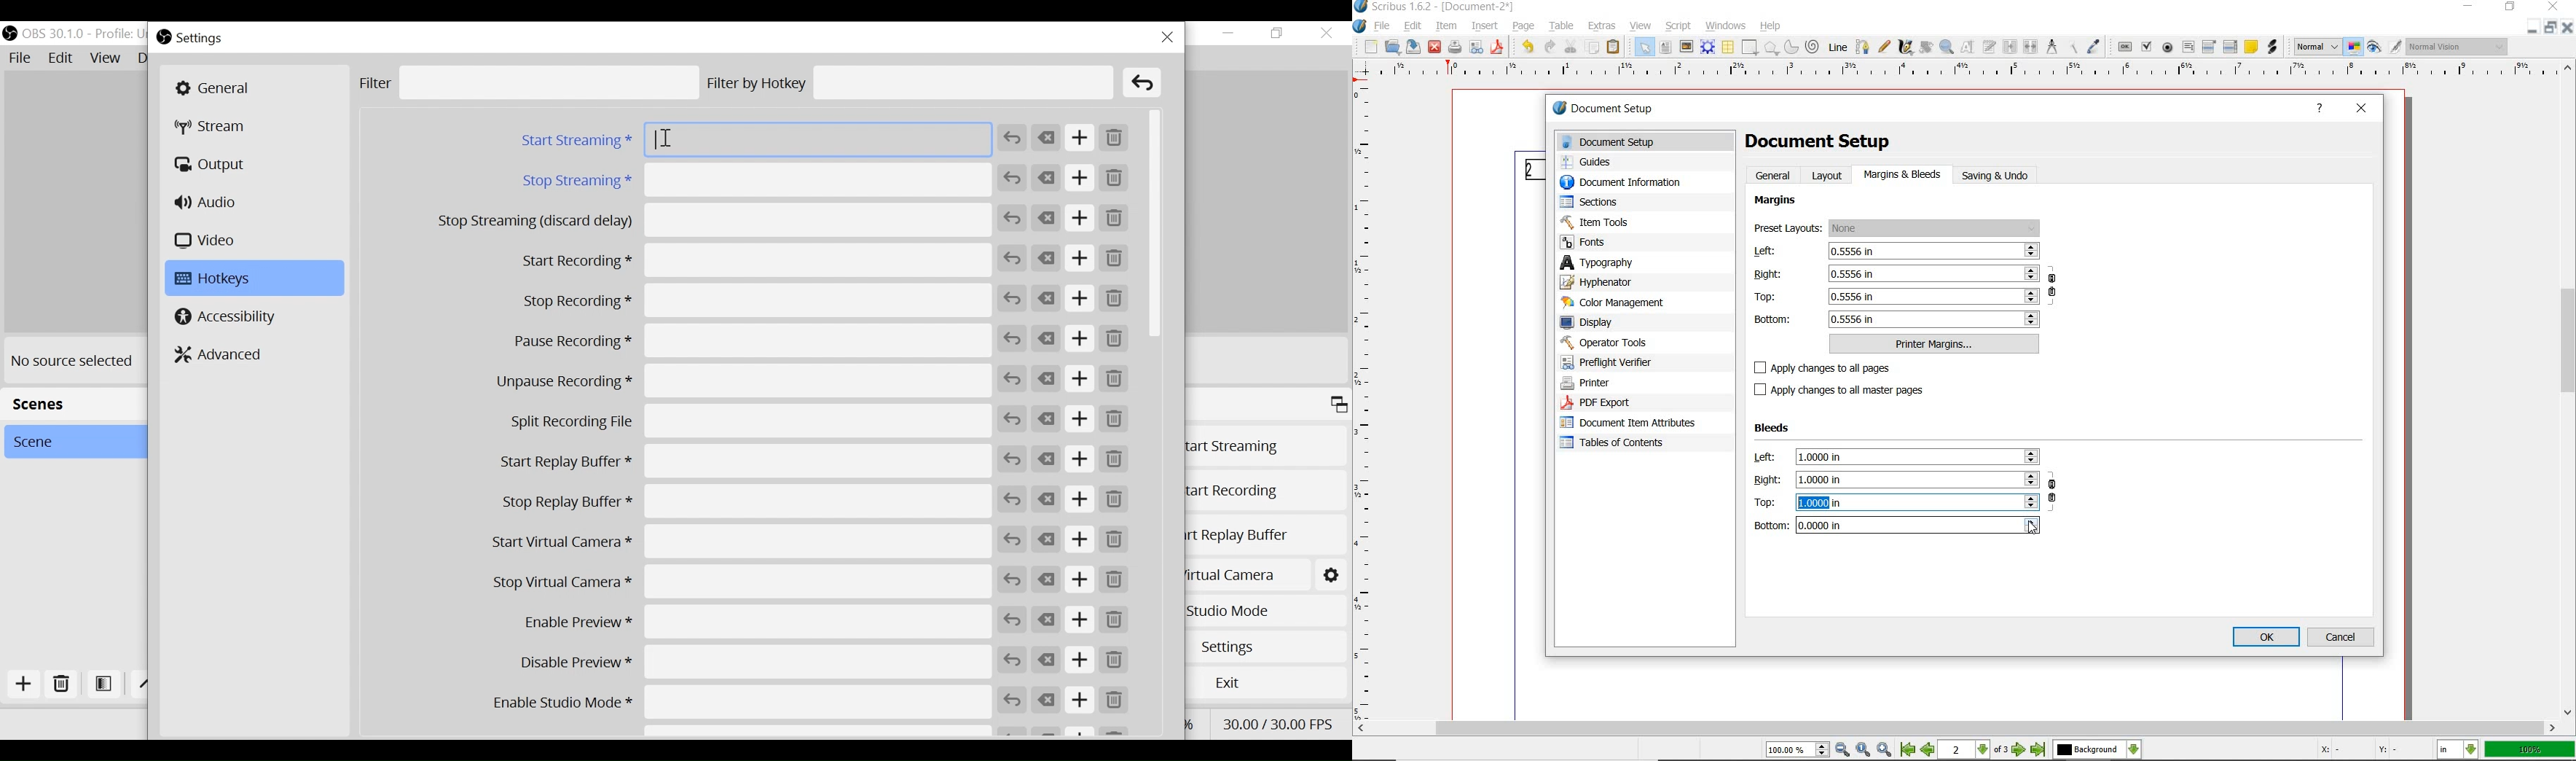  What do you see at coordinates (1114, 378) in the screenshot?
I see `Remove` at bounding box center [1114, 378].